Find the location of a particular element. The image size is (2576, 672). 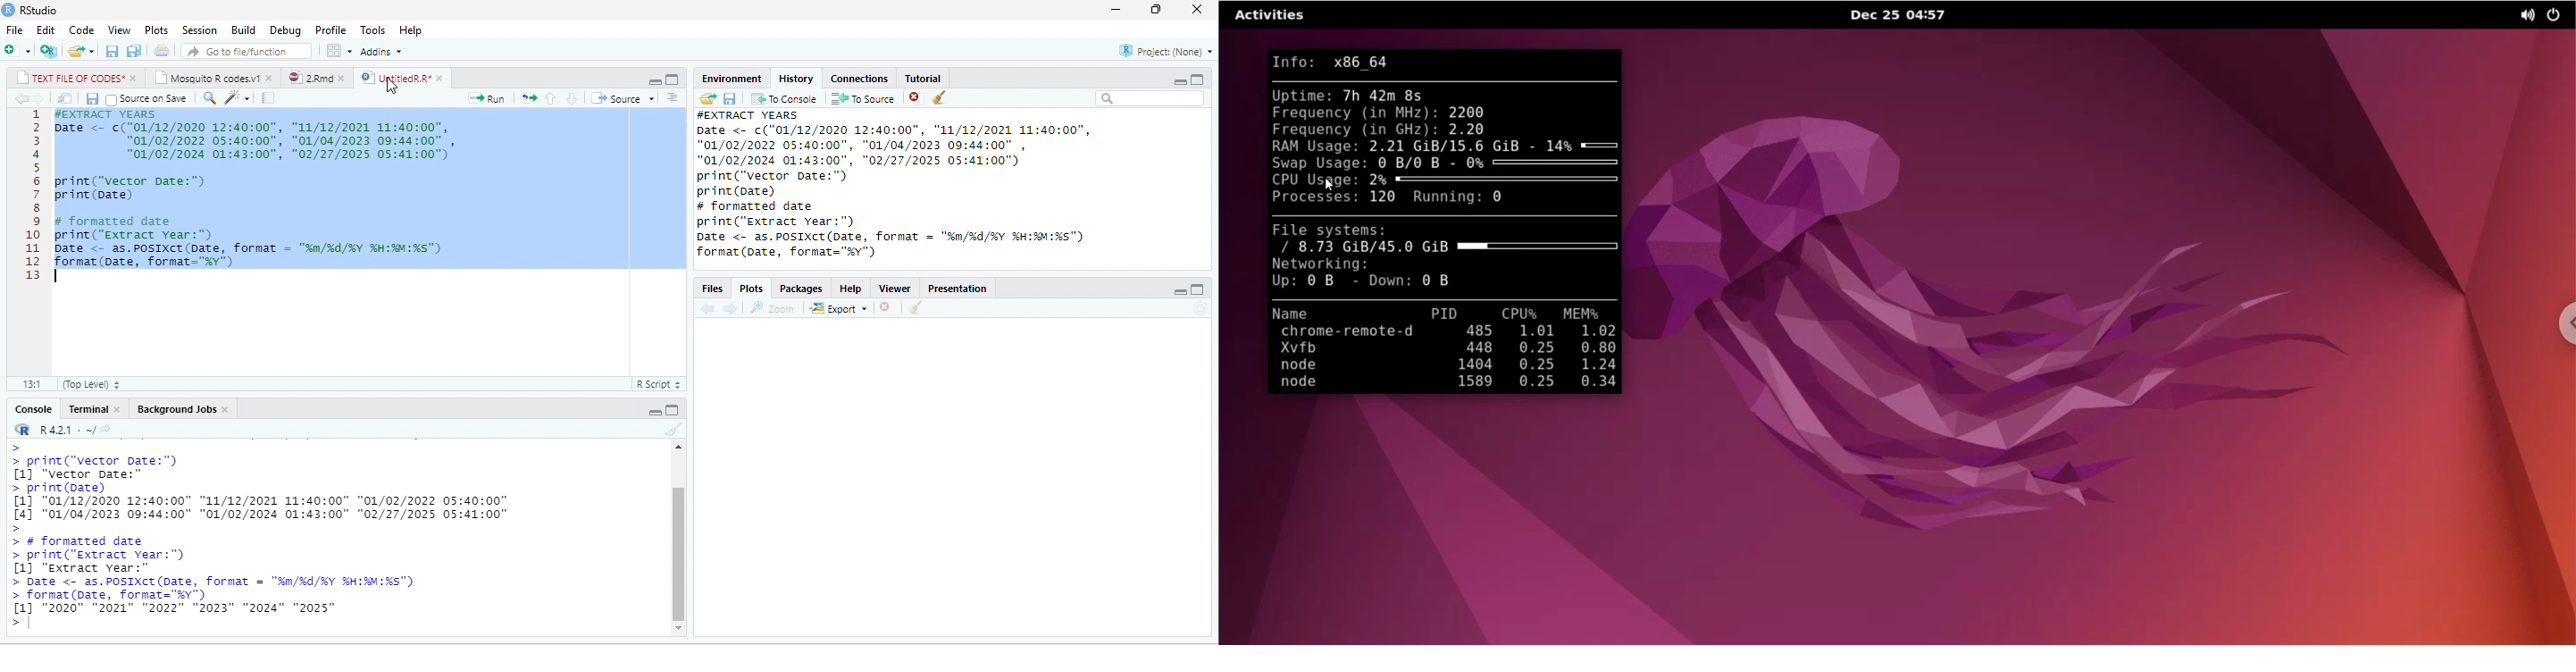

Session is located at coordinates (200, 29).